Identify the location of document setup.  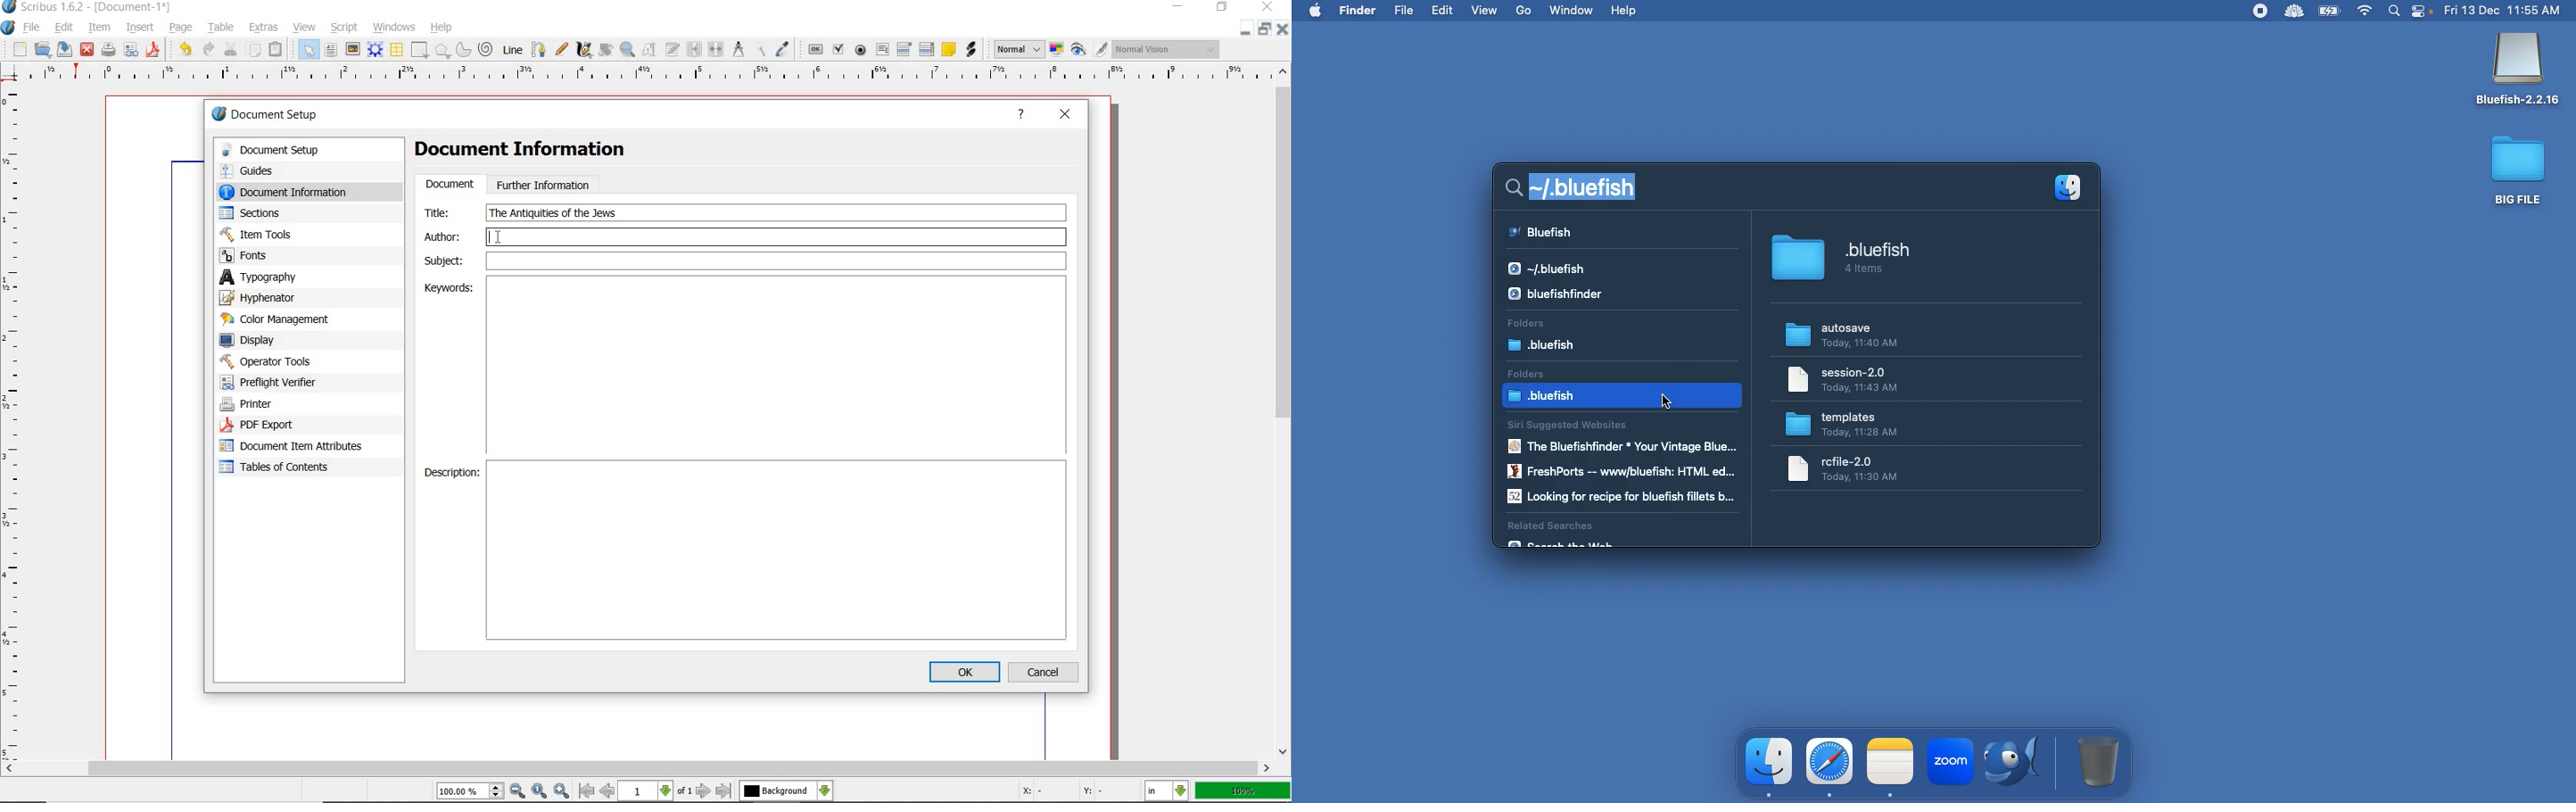
(296, 150).